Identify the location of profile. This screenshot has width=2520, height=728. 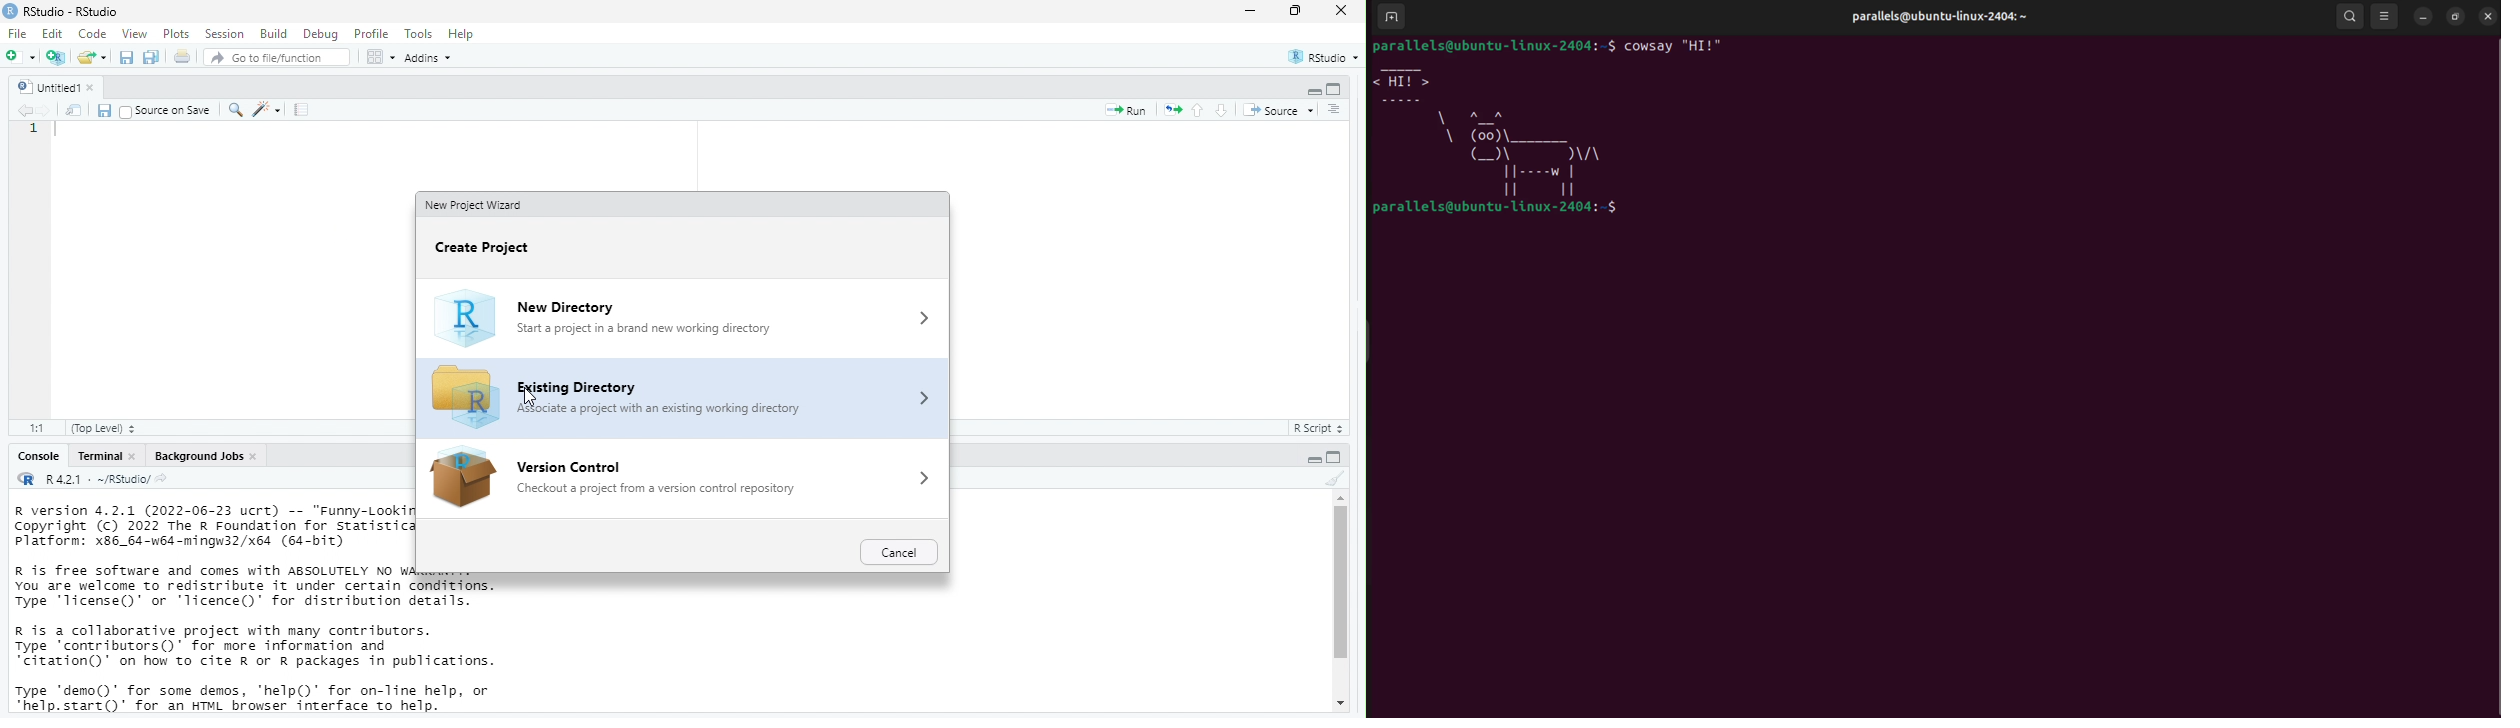
(373, 34).